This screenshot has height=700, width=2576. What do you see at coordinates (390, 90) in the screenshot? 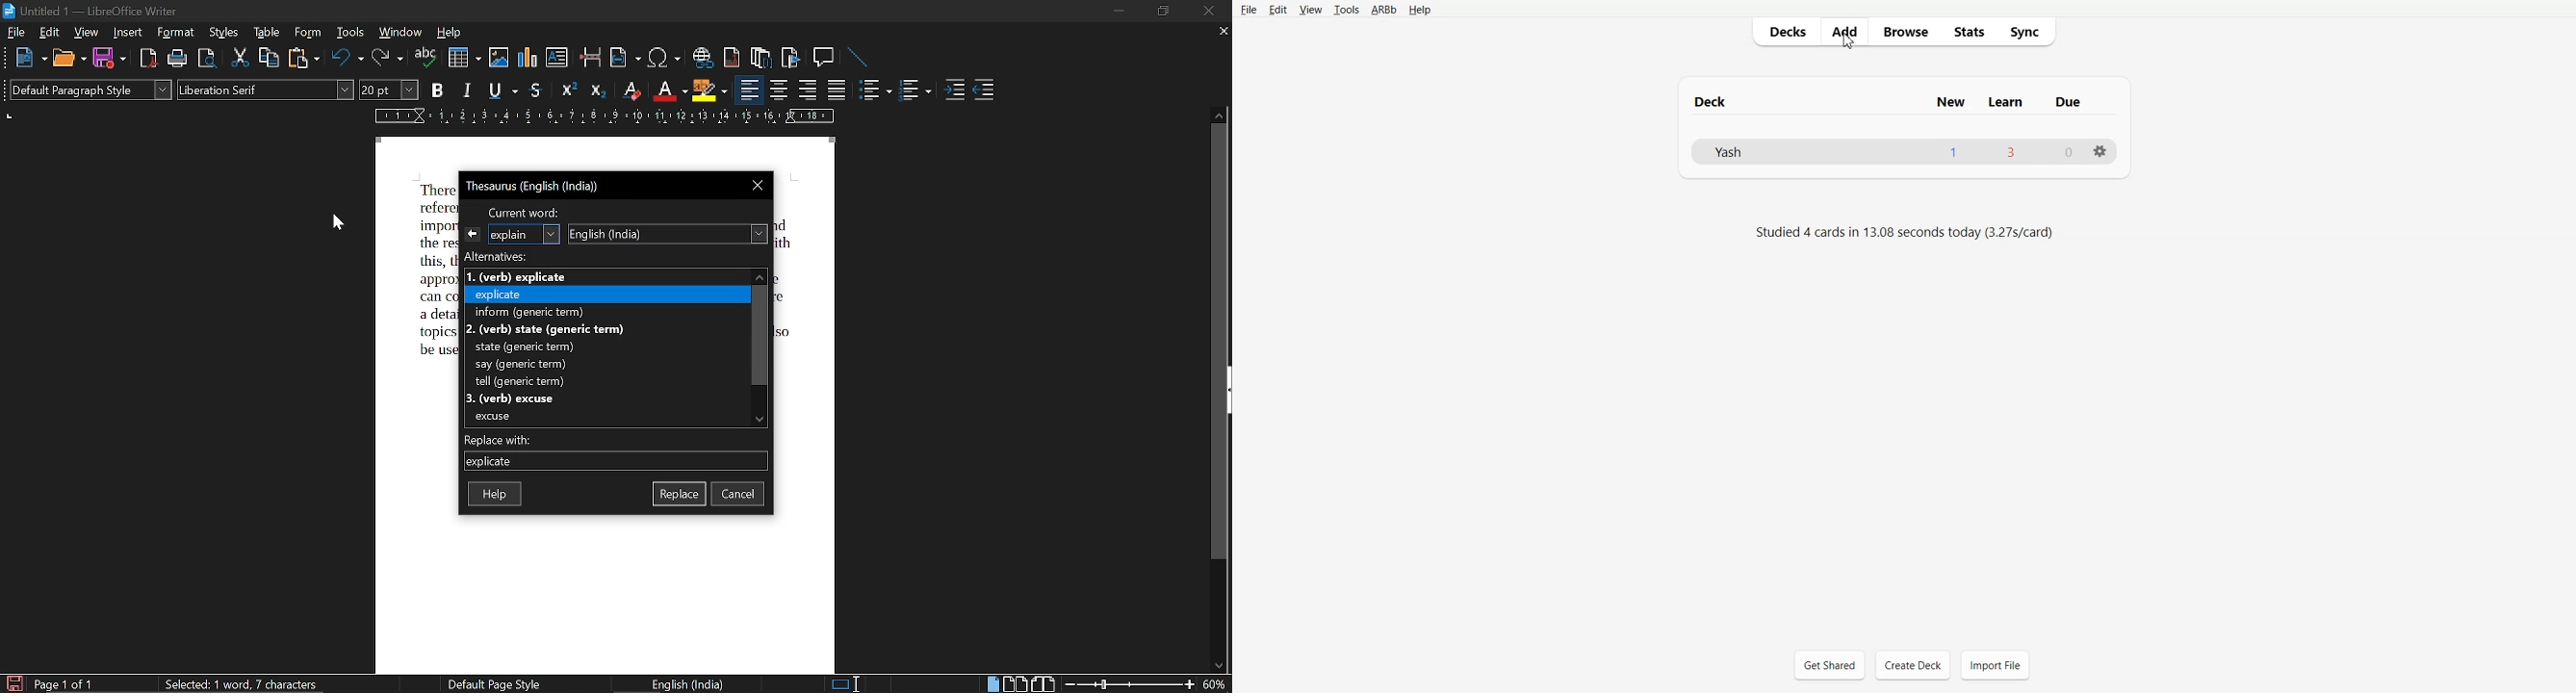
I see `font size` at bounding box center [390, 90].